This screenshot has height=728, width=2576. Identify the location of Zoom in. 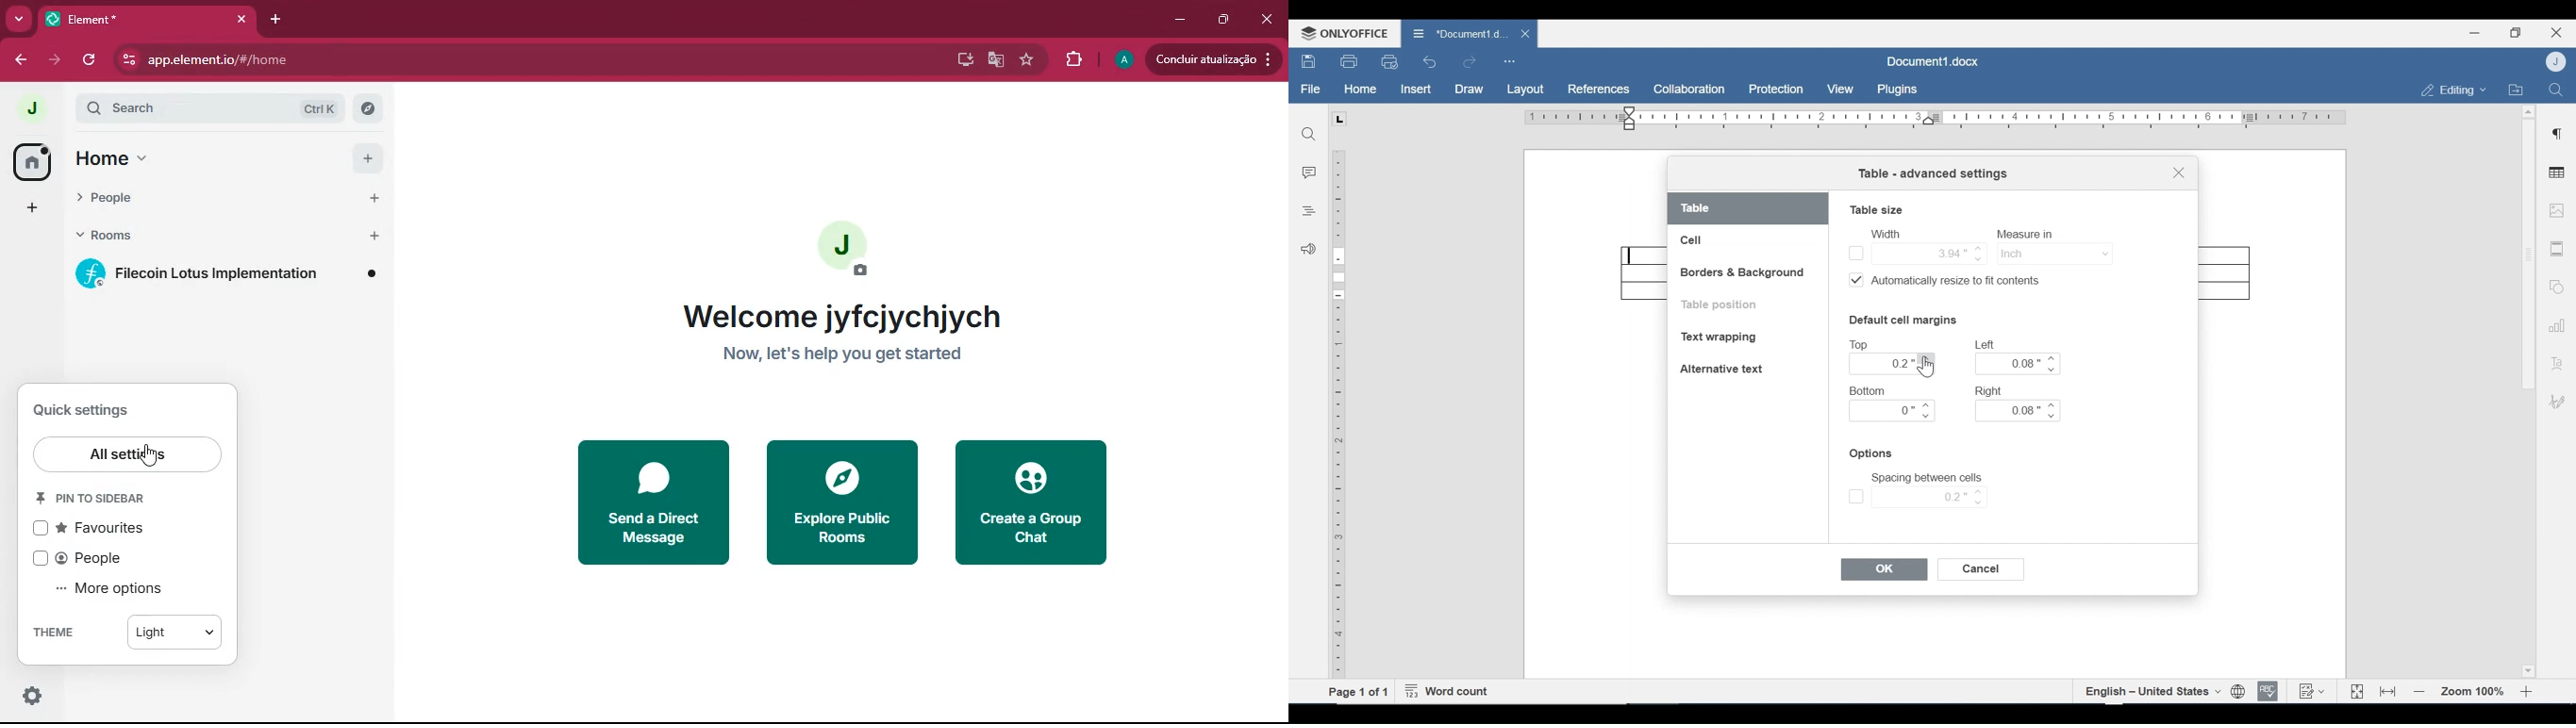
(2529, 692).